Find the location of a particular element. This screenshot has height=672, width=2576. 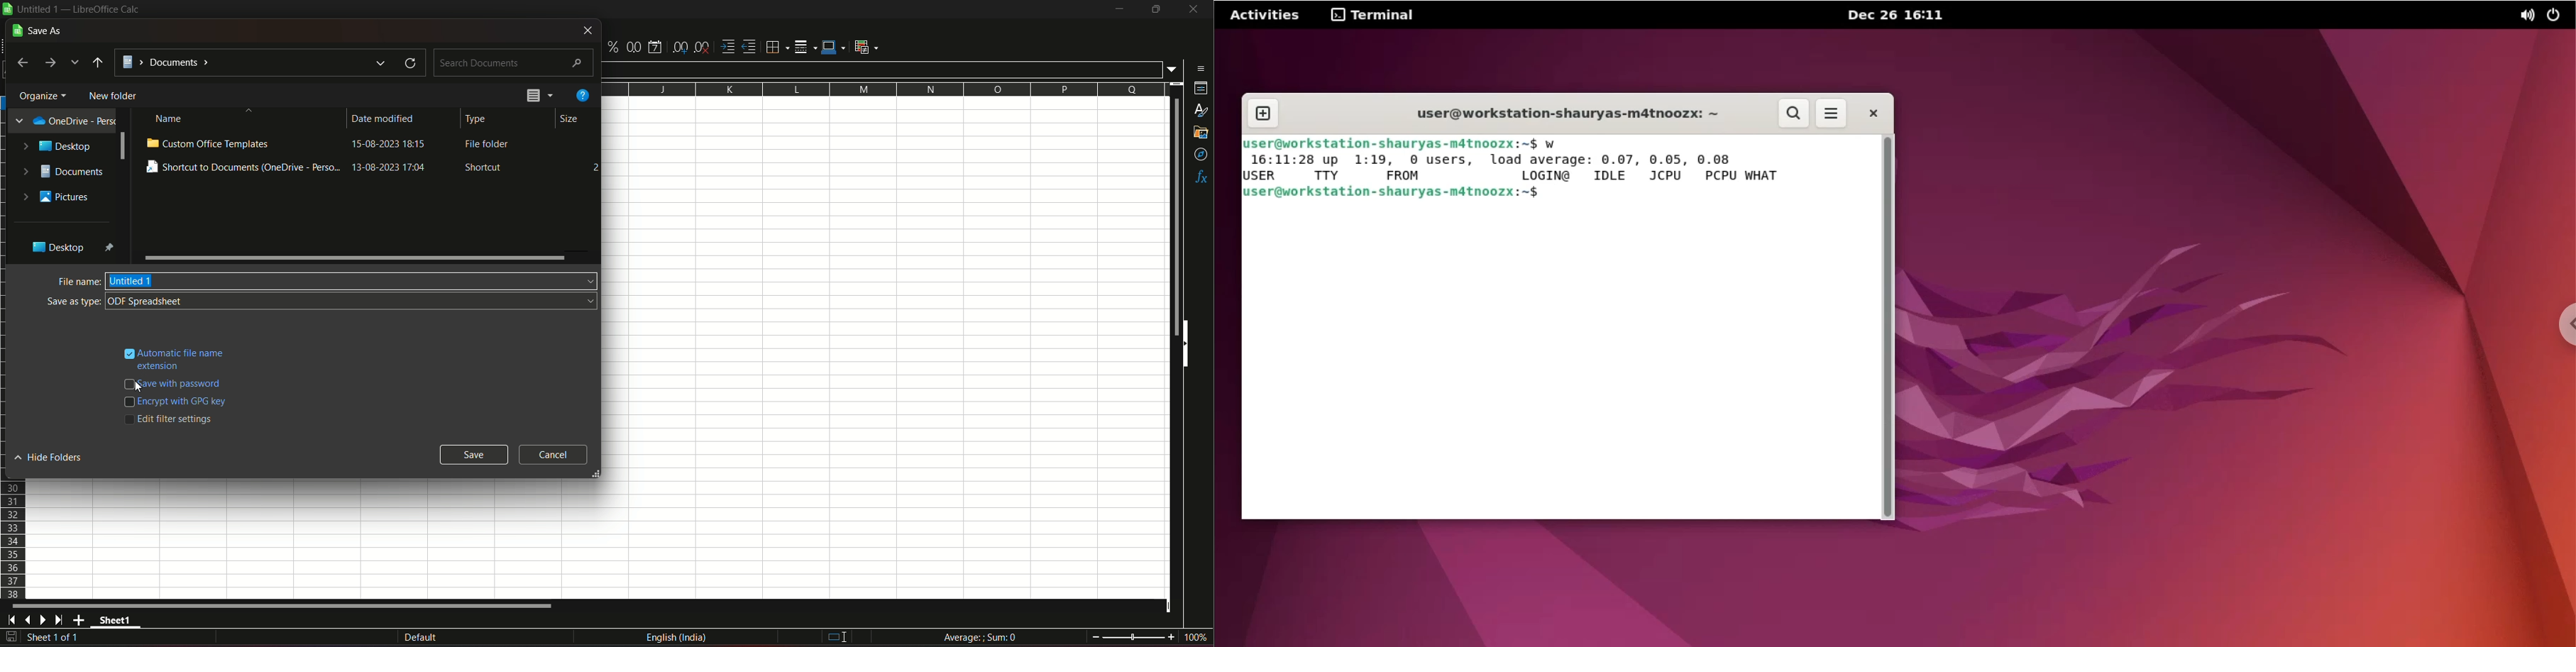

one drive is located at coordinates (62, 121).